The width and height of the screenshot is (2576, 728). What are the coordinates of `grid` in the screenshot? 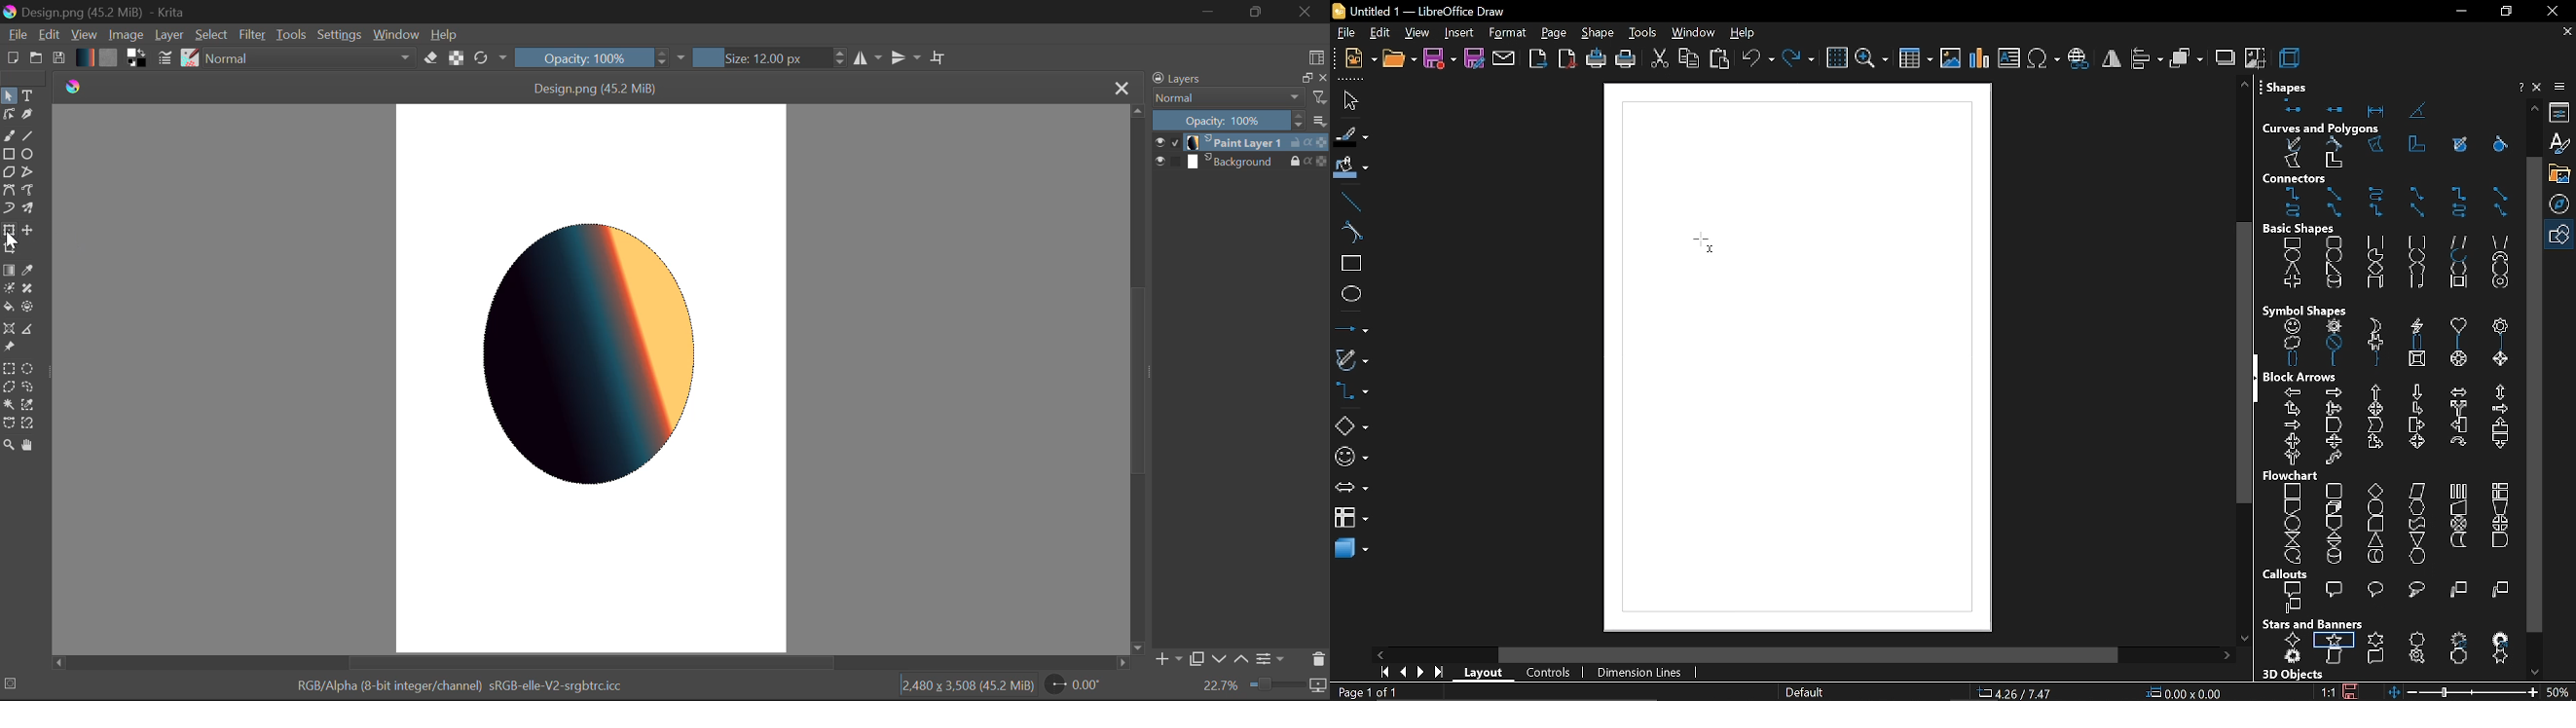 It's located at (1836, 58).